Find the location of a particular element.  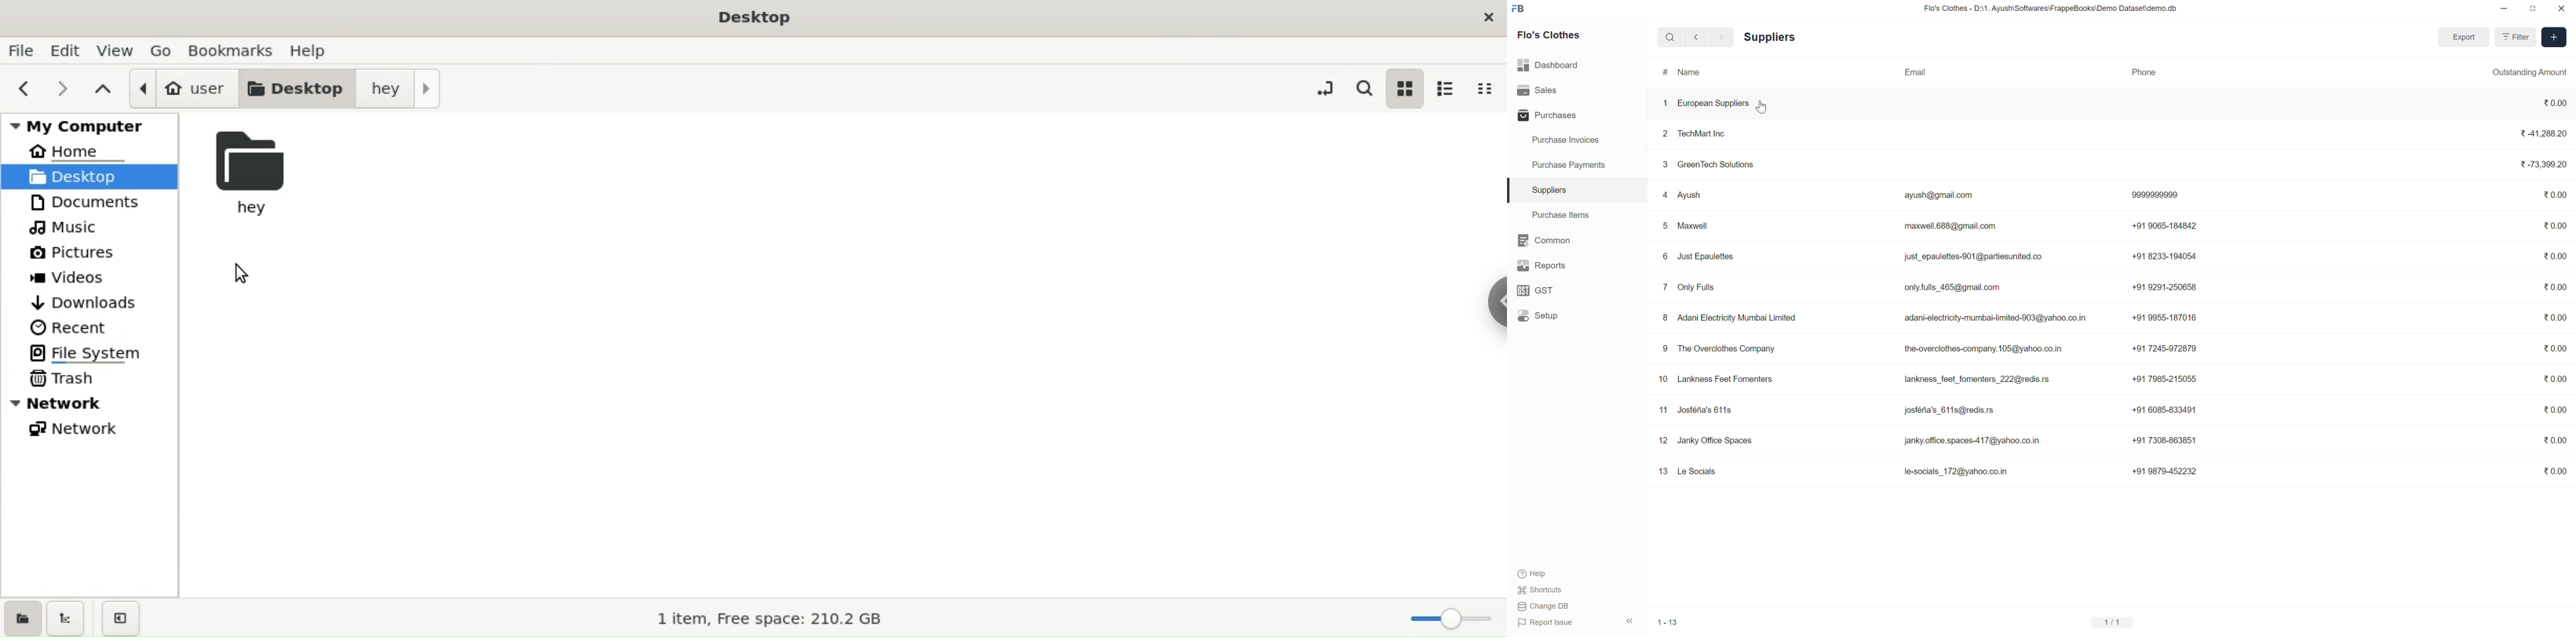

0.00 is located at coordinates (2552, 226).